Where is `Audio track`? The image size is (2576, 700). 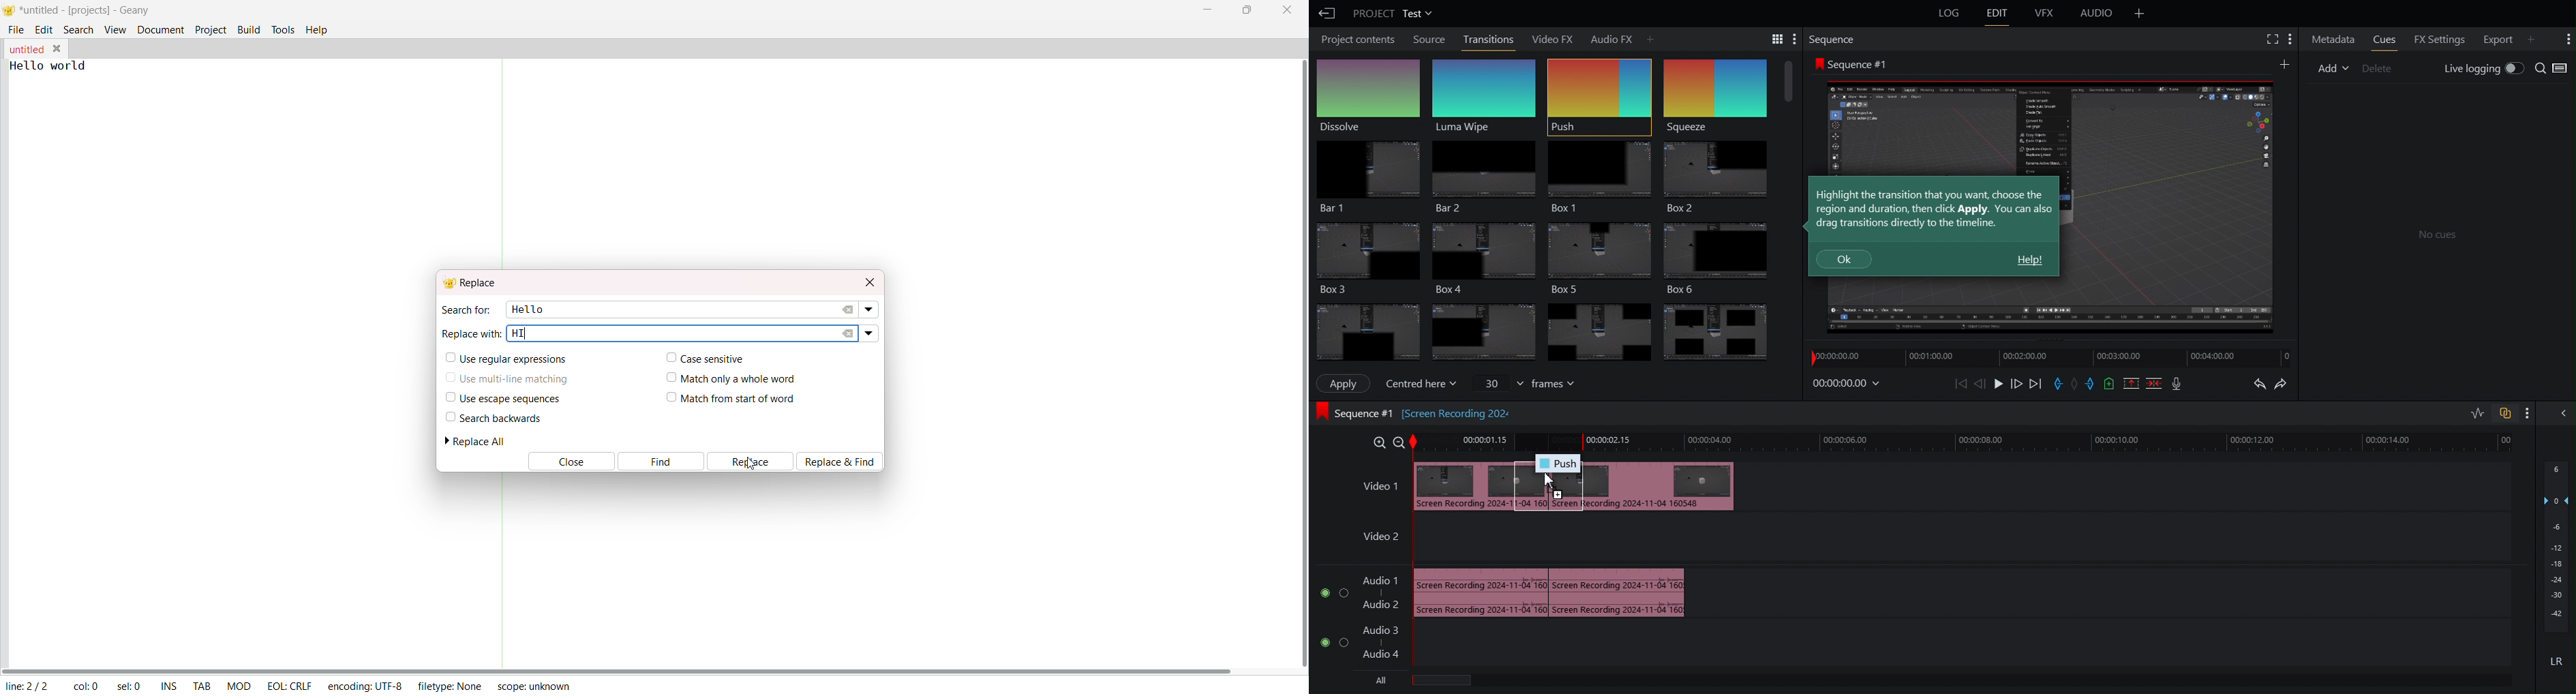 Audio track is located at coordinates (1549, 590).